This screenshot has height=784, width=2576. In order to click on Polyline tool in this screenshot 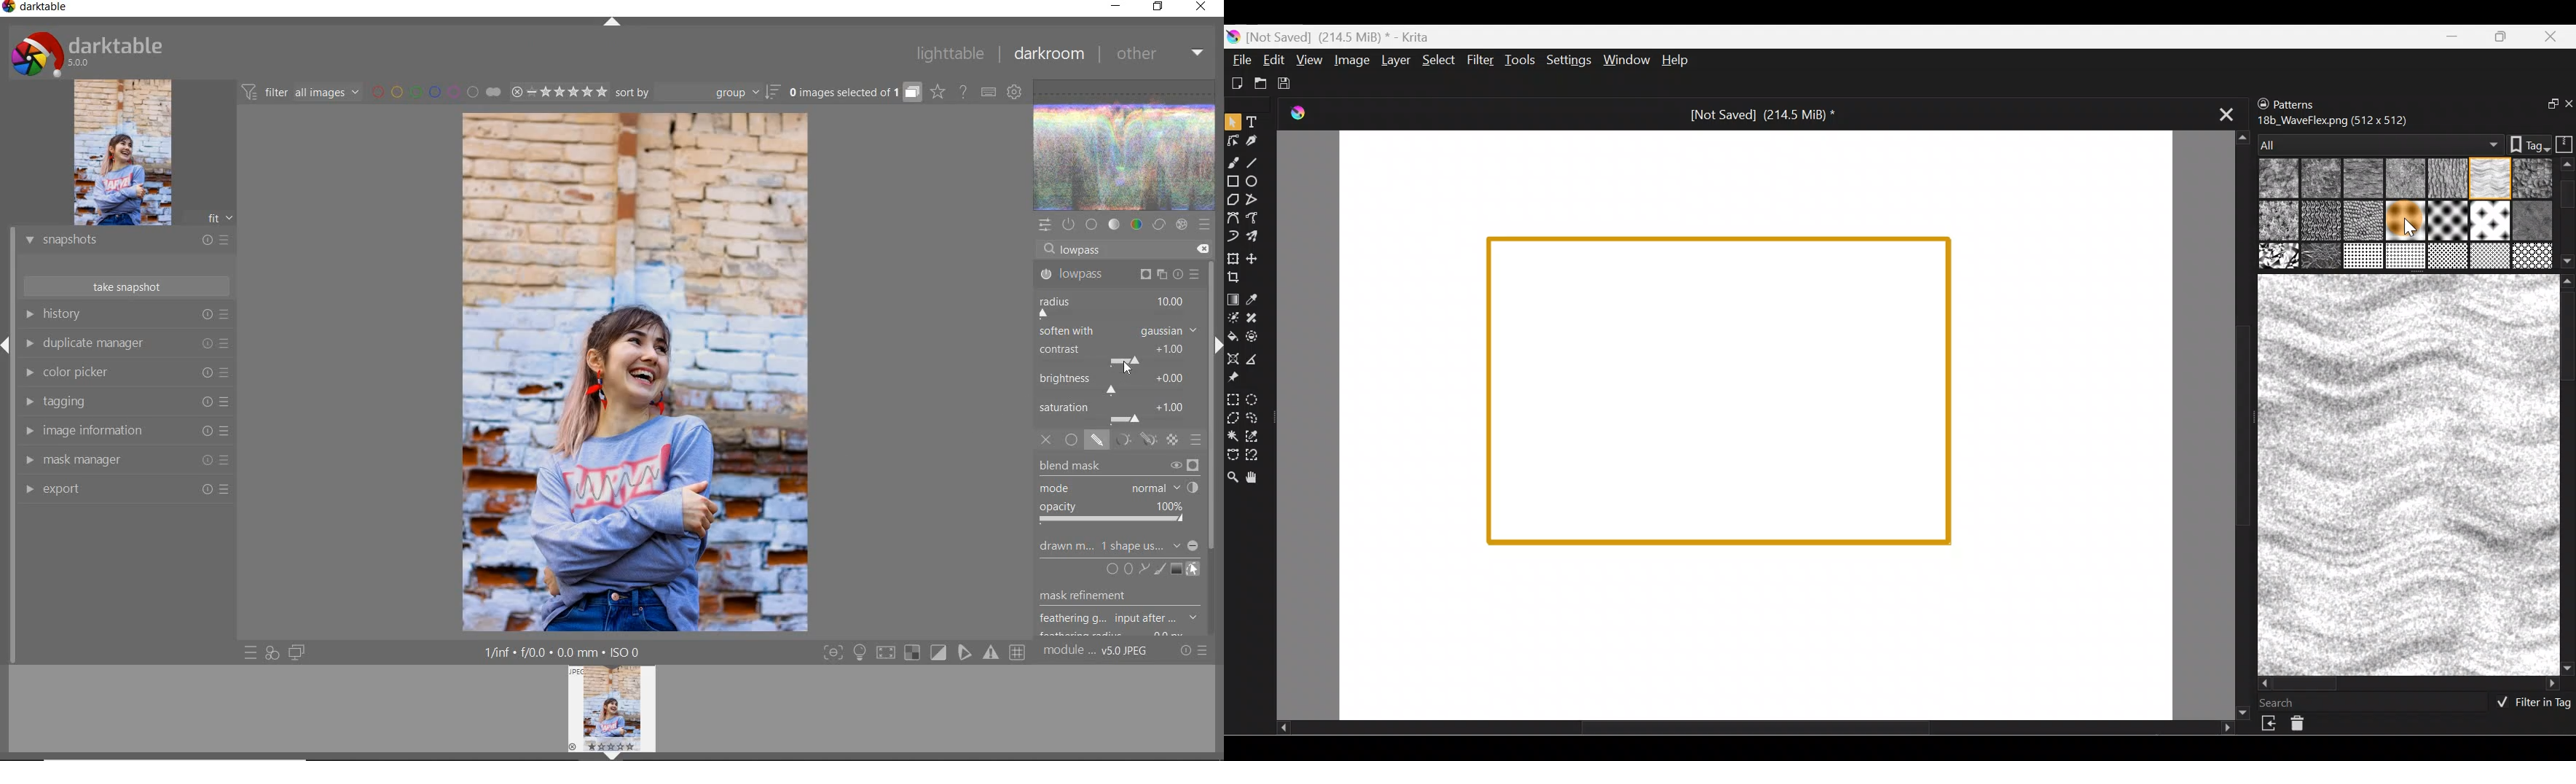, I will do `click(1253, 200)`.